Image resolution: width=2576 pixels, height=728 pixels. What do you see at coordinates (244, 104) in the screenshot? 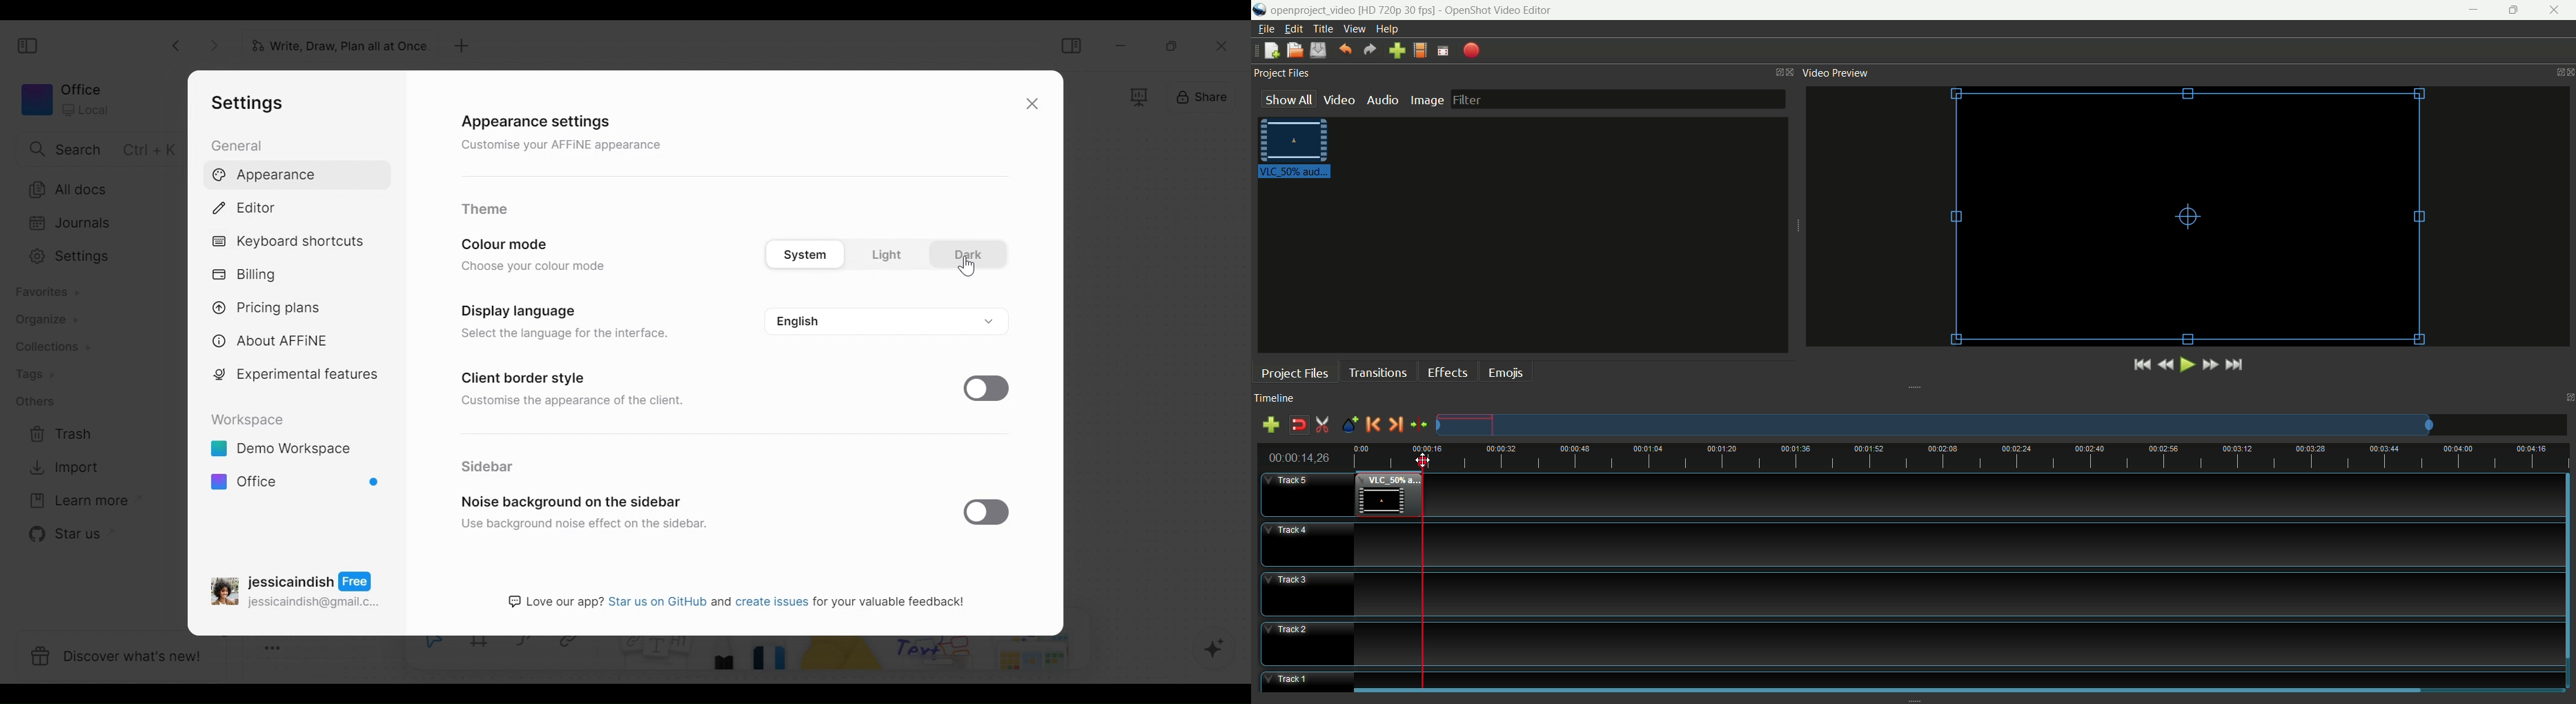
I see `Settings` at bounding box center [244, 104].